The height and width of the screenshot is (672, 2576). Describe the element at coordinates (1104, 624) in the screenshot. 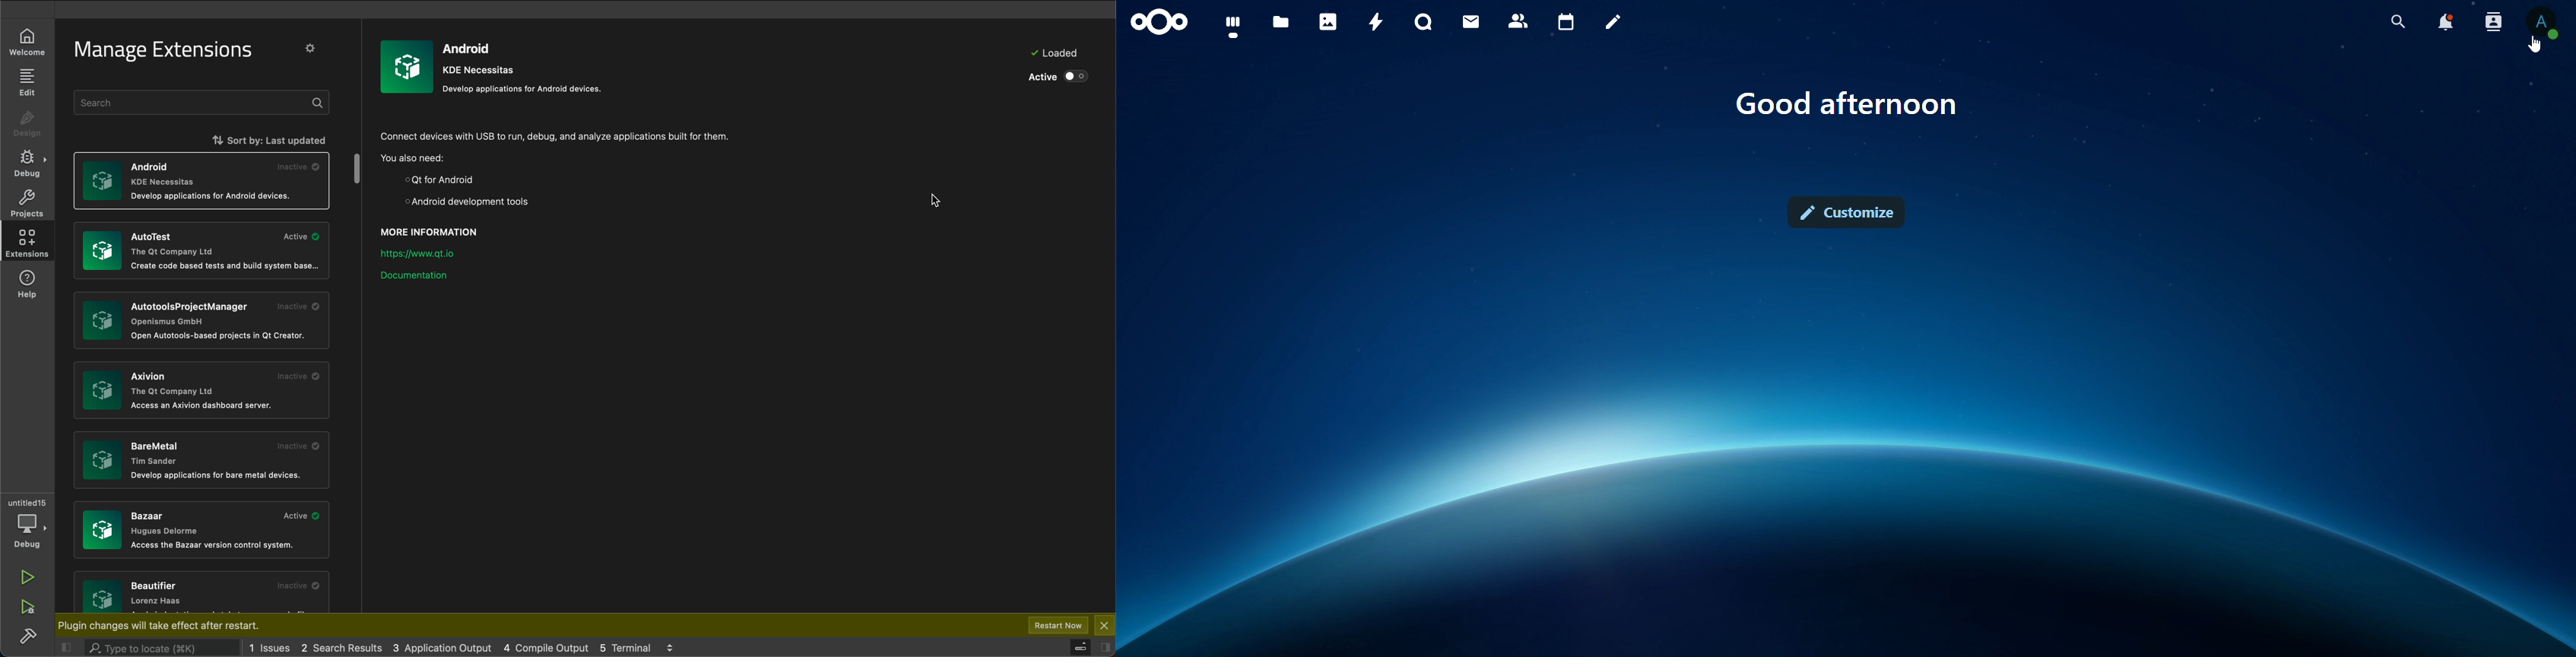

I see `cancel` at that location.